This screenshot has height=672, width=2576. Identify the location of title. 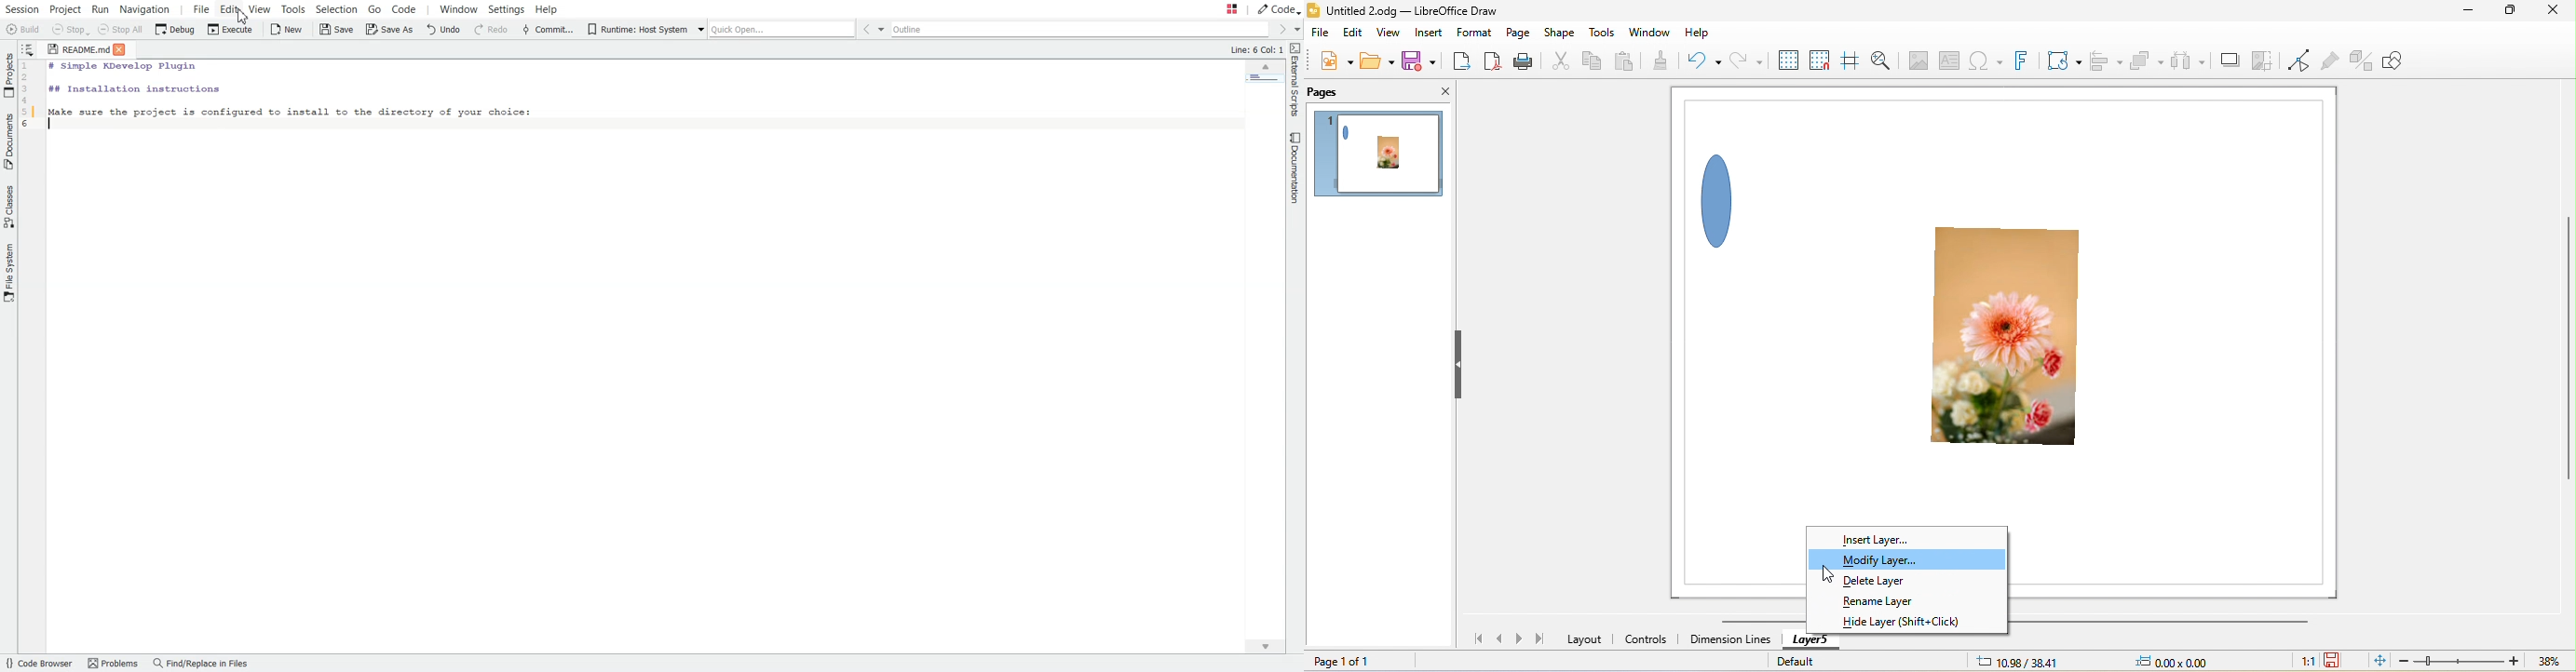
(1414, 10).